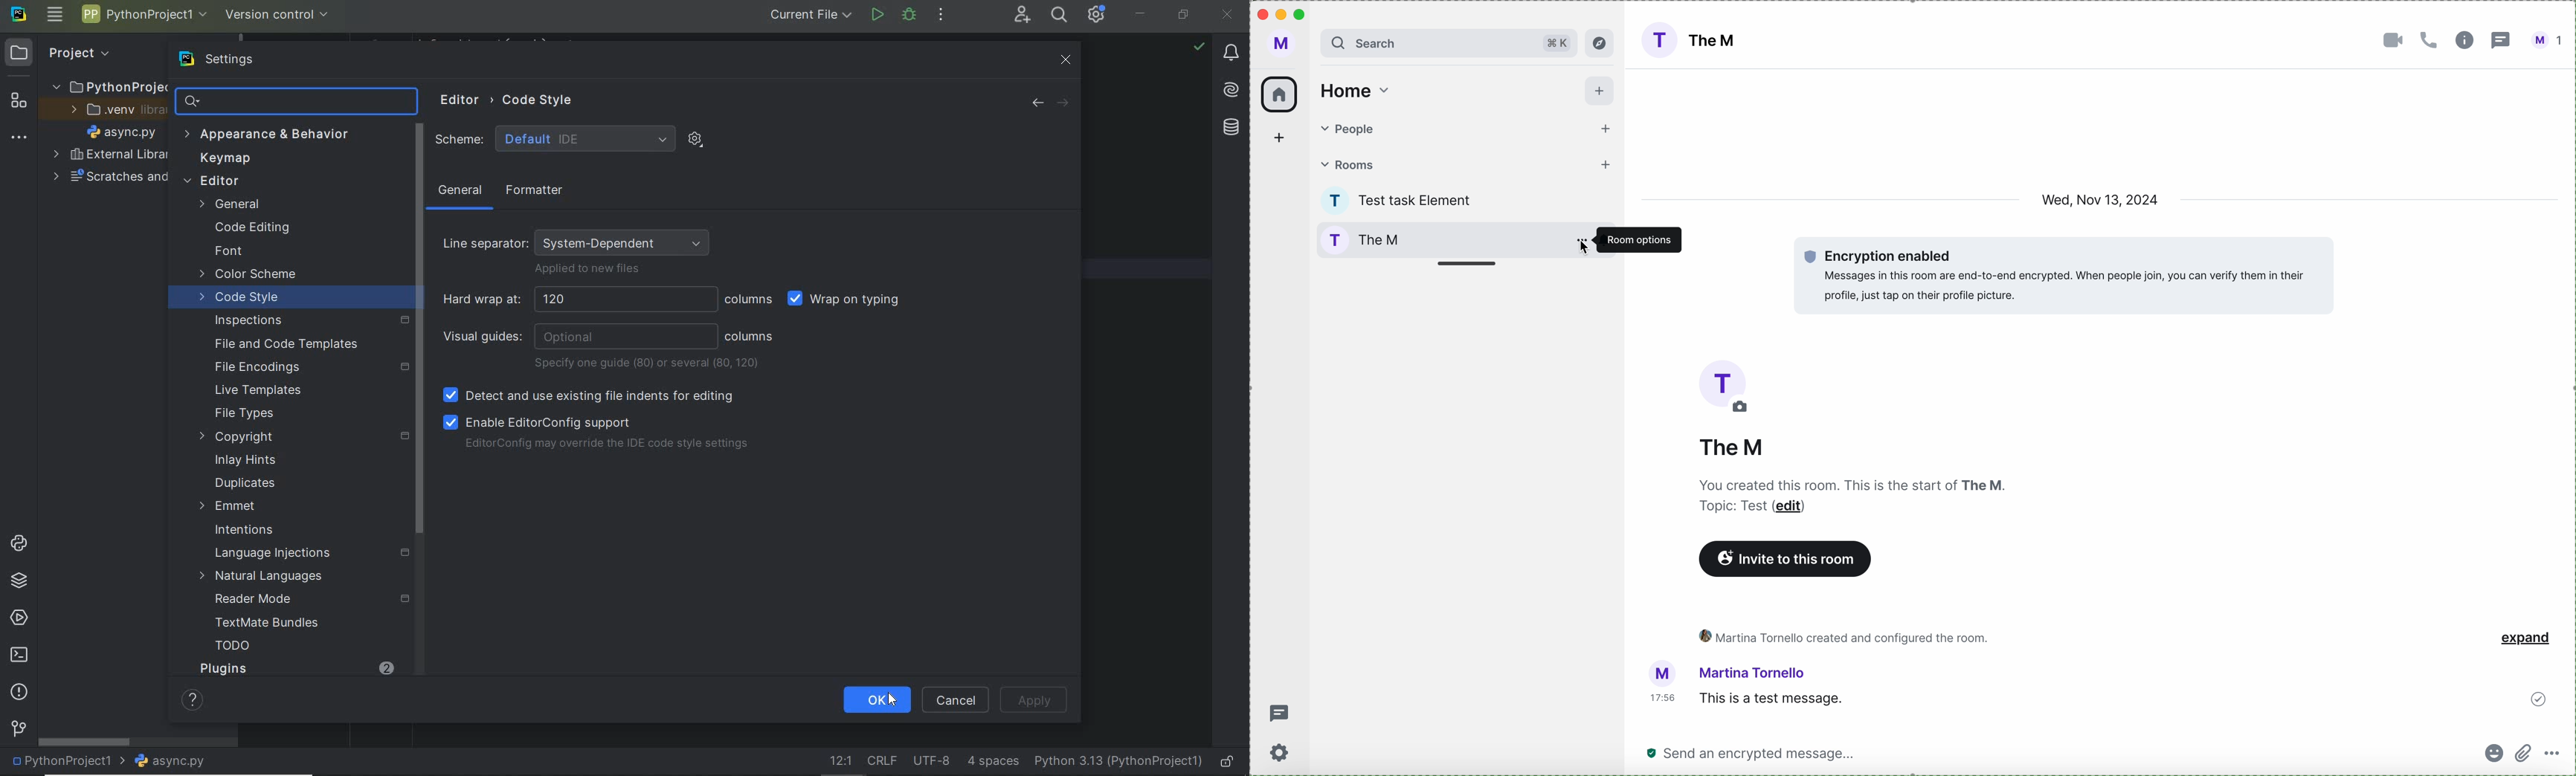  I want to click on activity room, so click(1843, 634).